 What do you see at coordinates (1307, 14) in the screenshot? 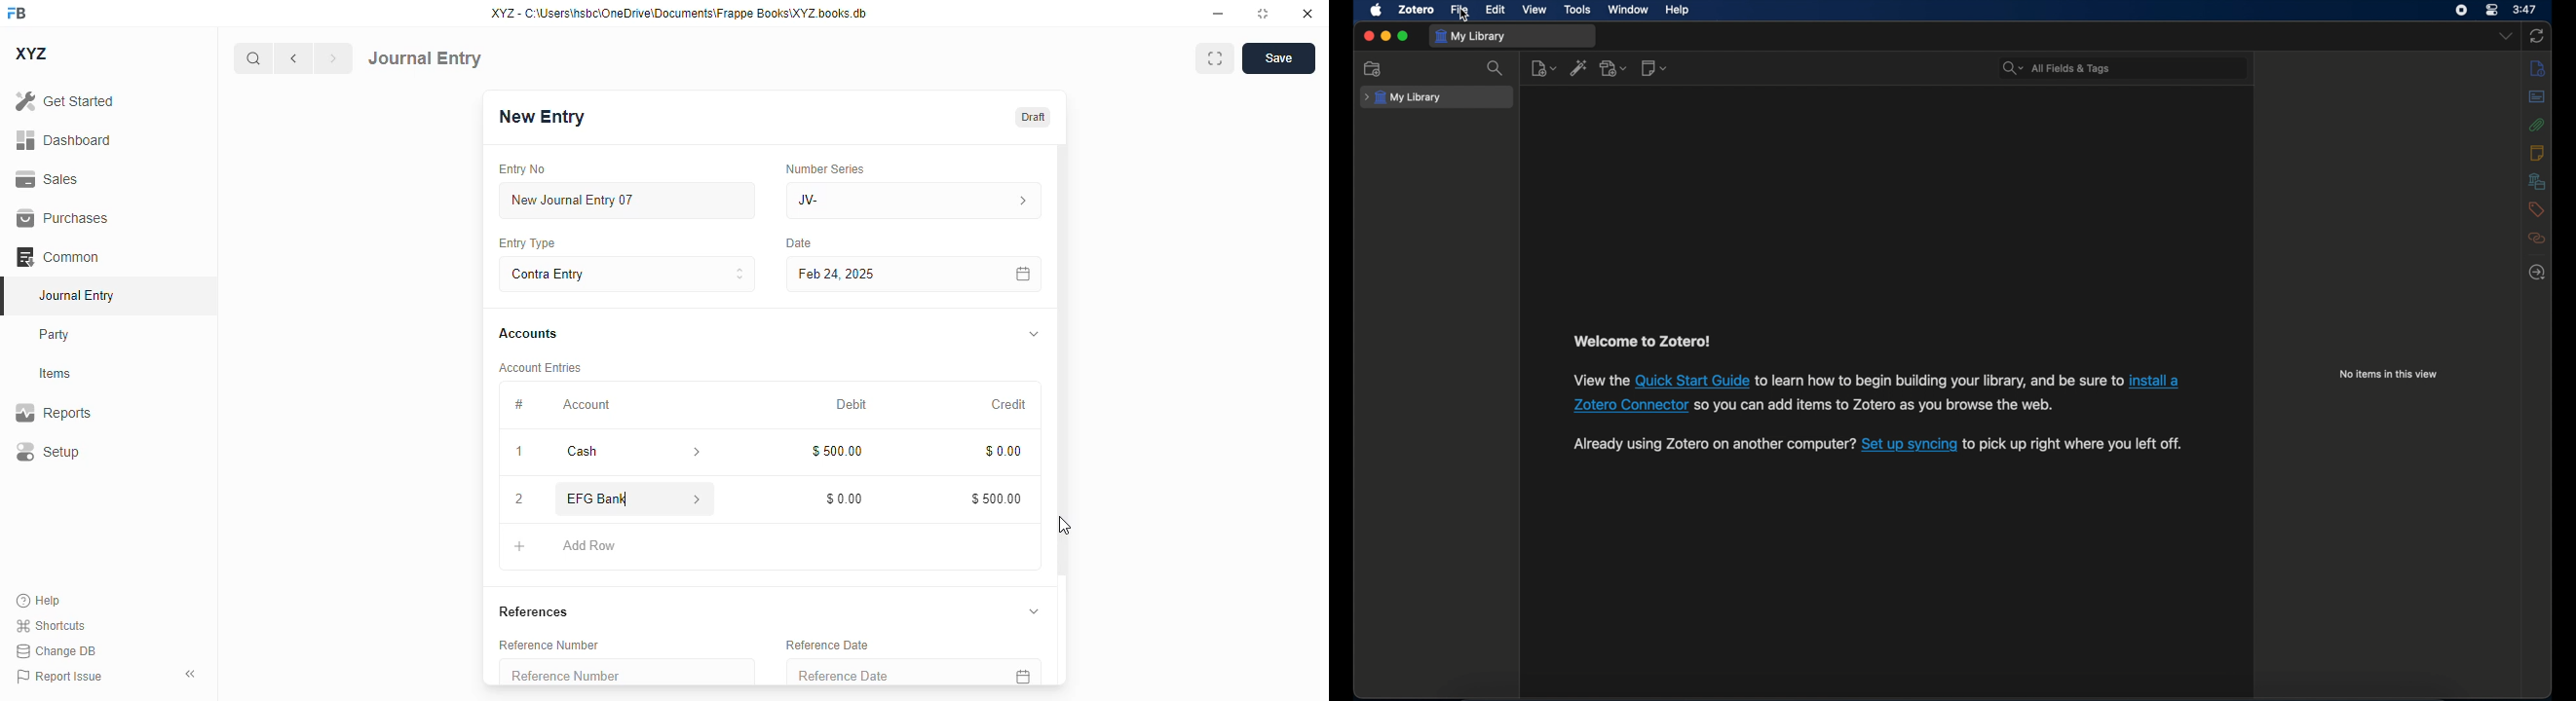
I see `close` at bounding box center [1307, 14].